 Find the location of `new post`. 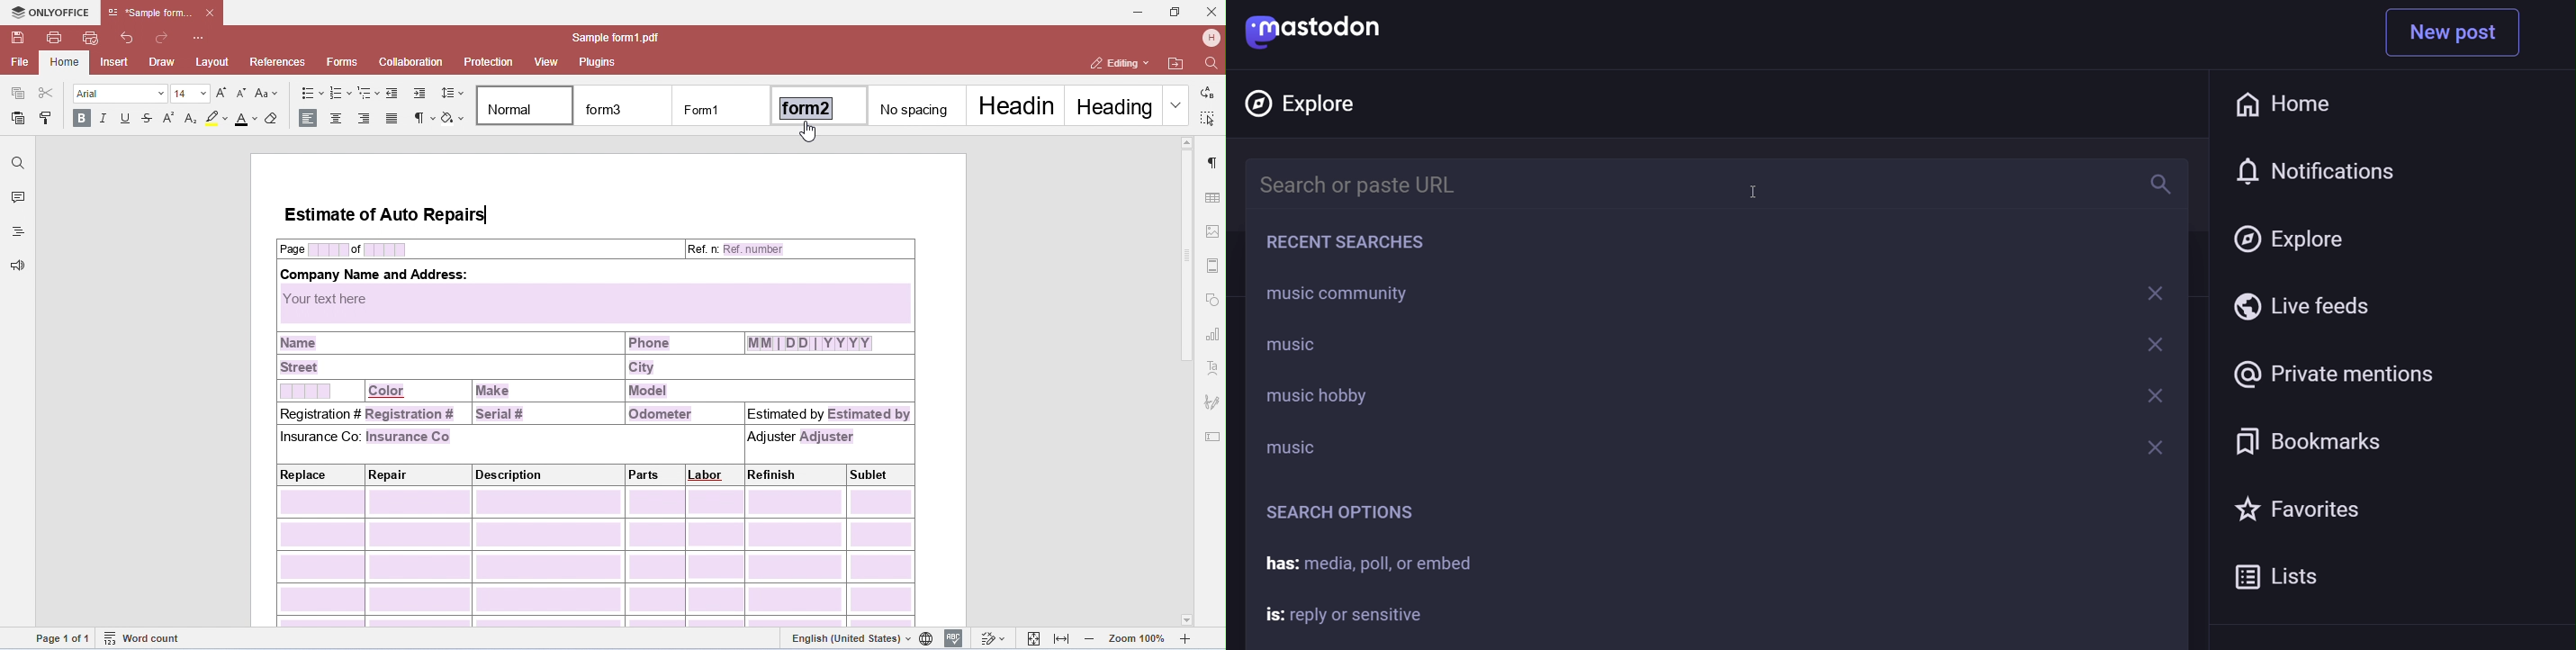

new post is located at coordinates (2454, 32).